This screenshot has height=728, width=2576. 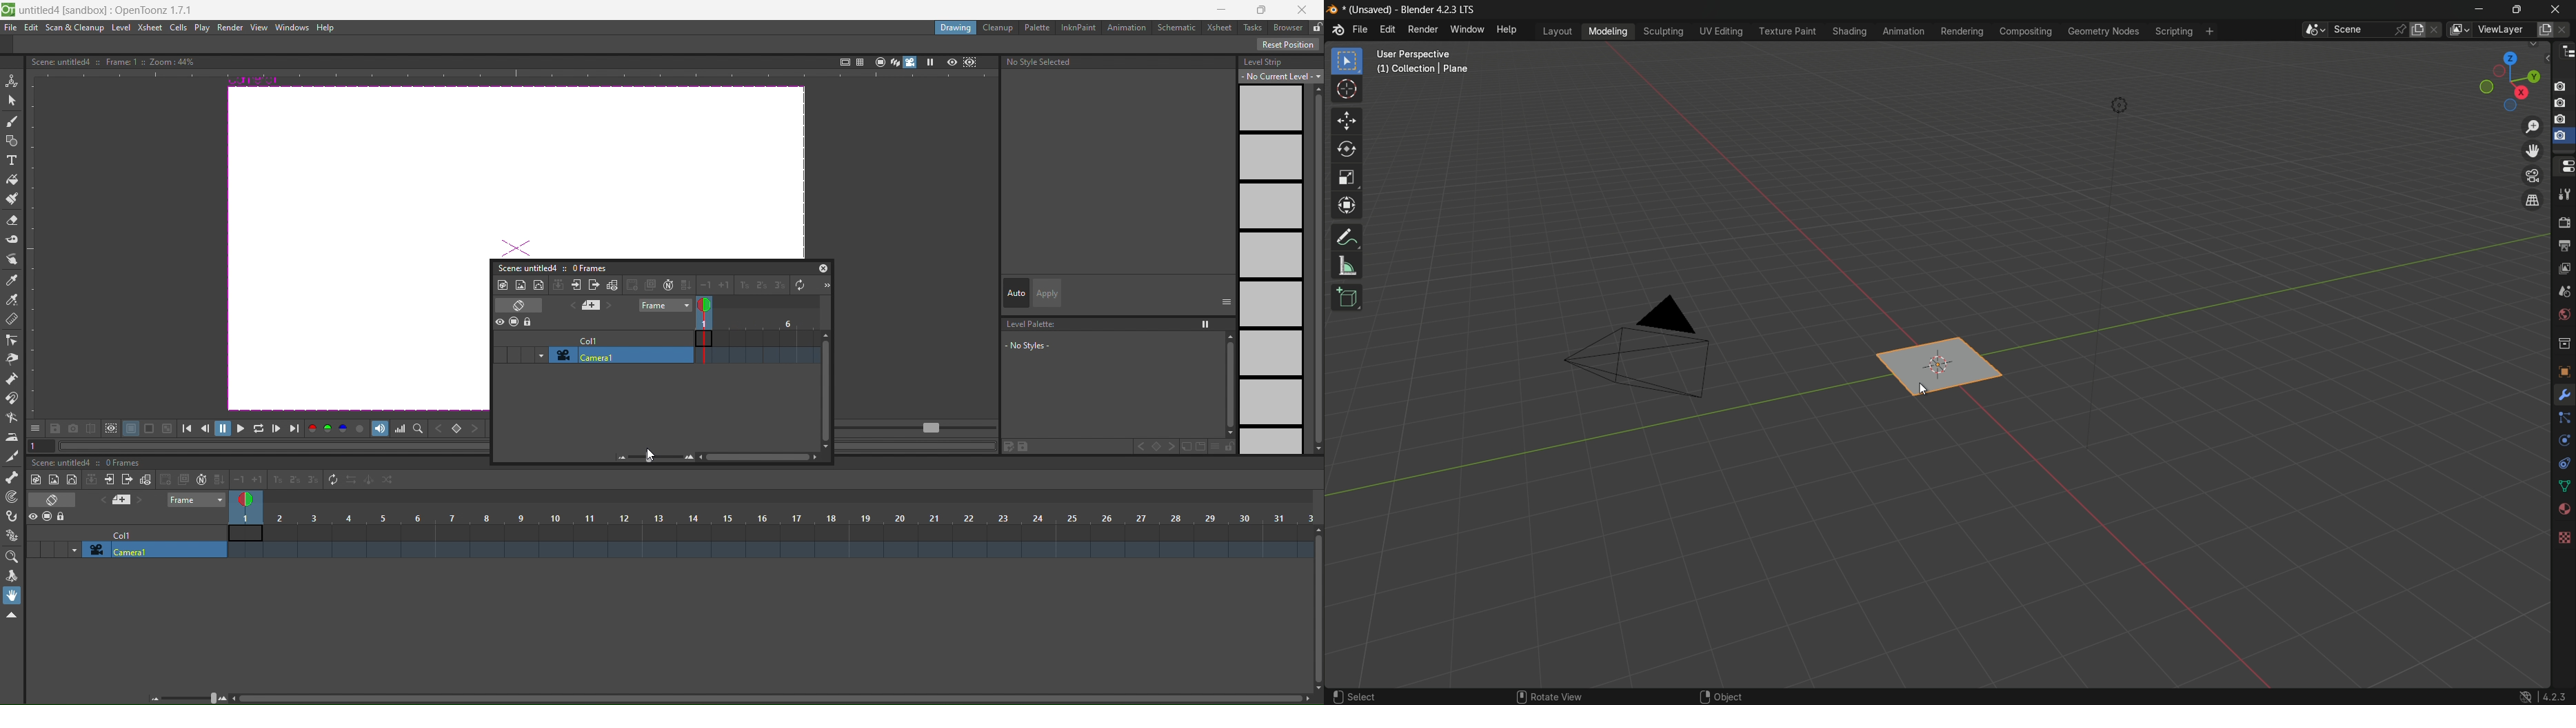 I want to click on minimize, so click(x=1220, y=10).